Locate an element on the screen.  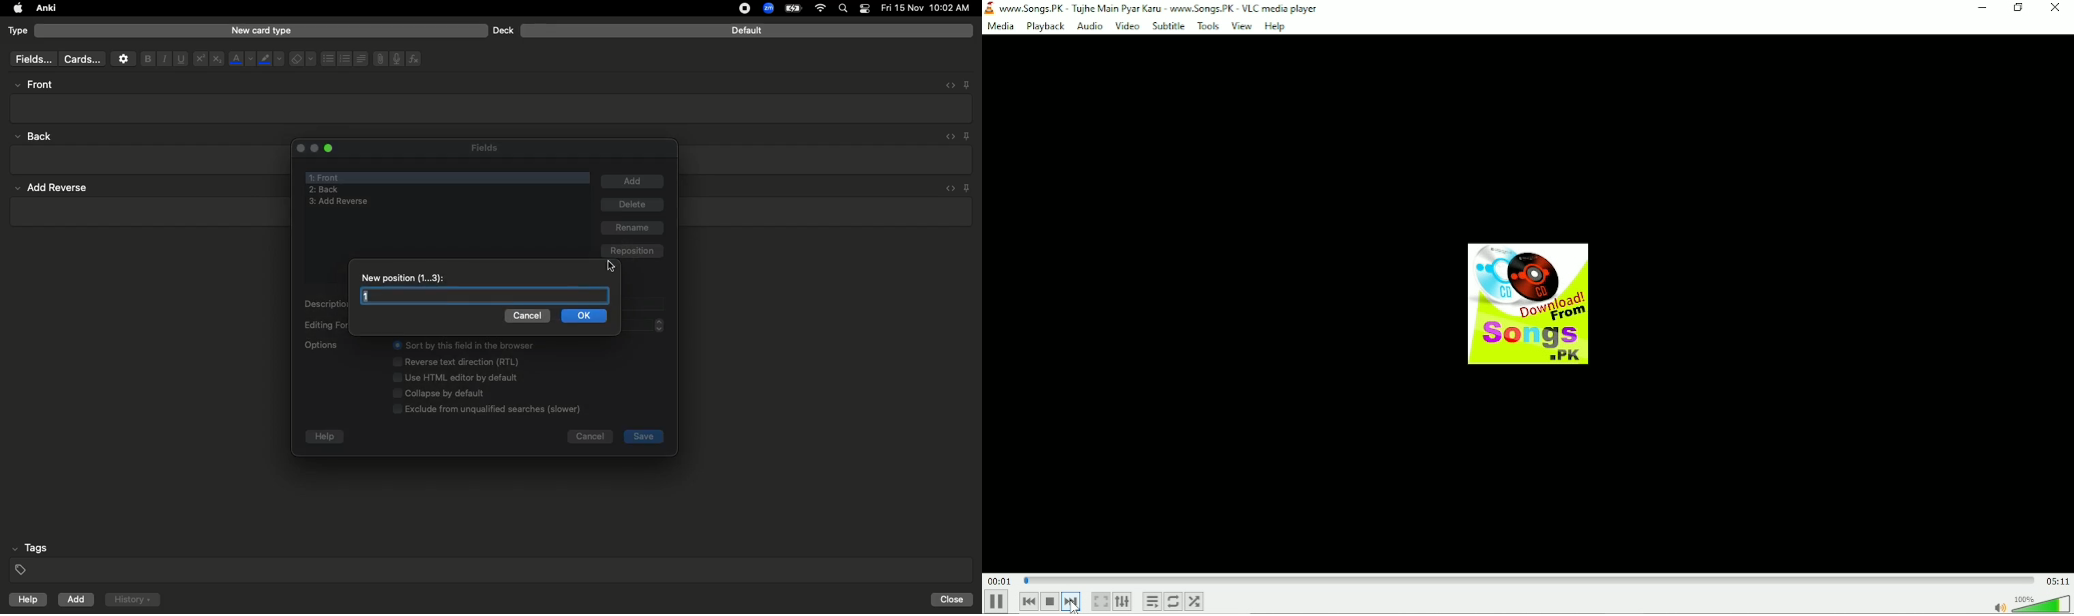
Notification bar is located at coordinates (865, 9).